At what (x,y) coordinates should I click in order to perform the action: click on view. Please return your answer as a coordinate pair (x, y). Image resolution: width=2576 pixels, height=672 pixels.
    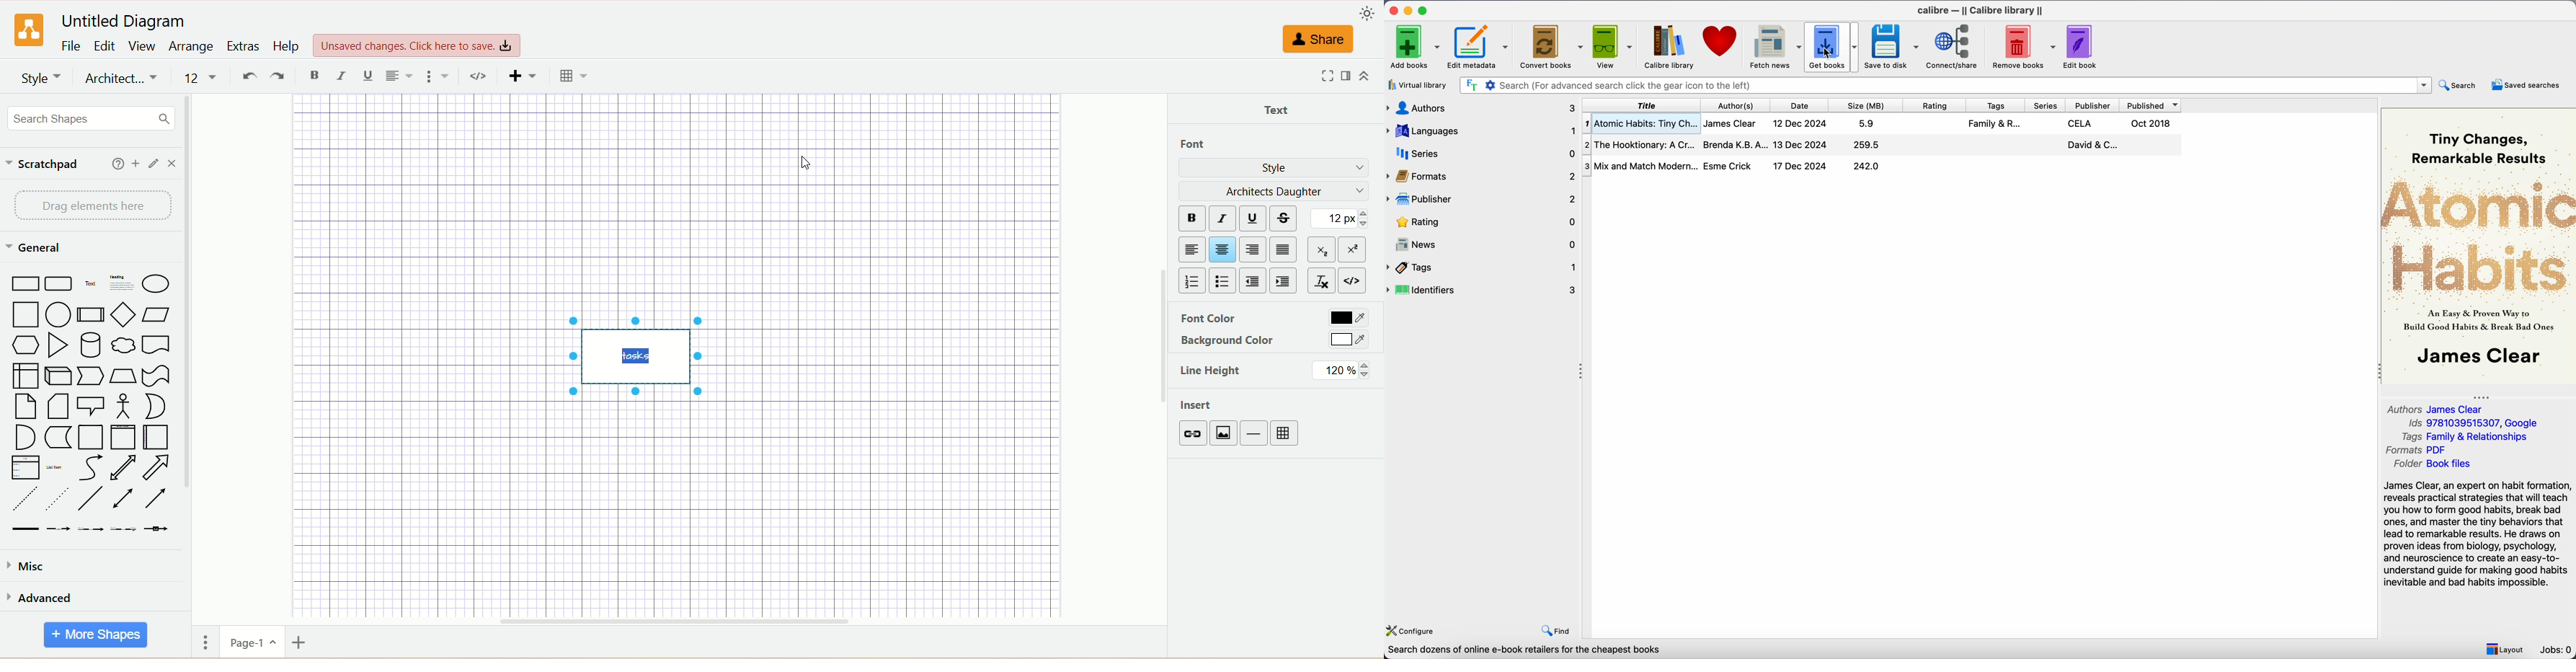
    Looking at the image, I should click on (1612, 46).